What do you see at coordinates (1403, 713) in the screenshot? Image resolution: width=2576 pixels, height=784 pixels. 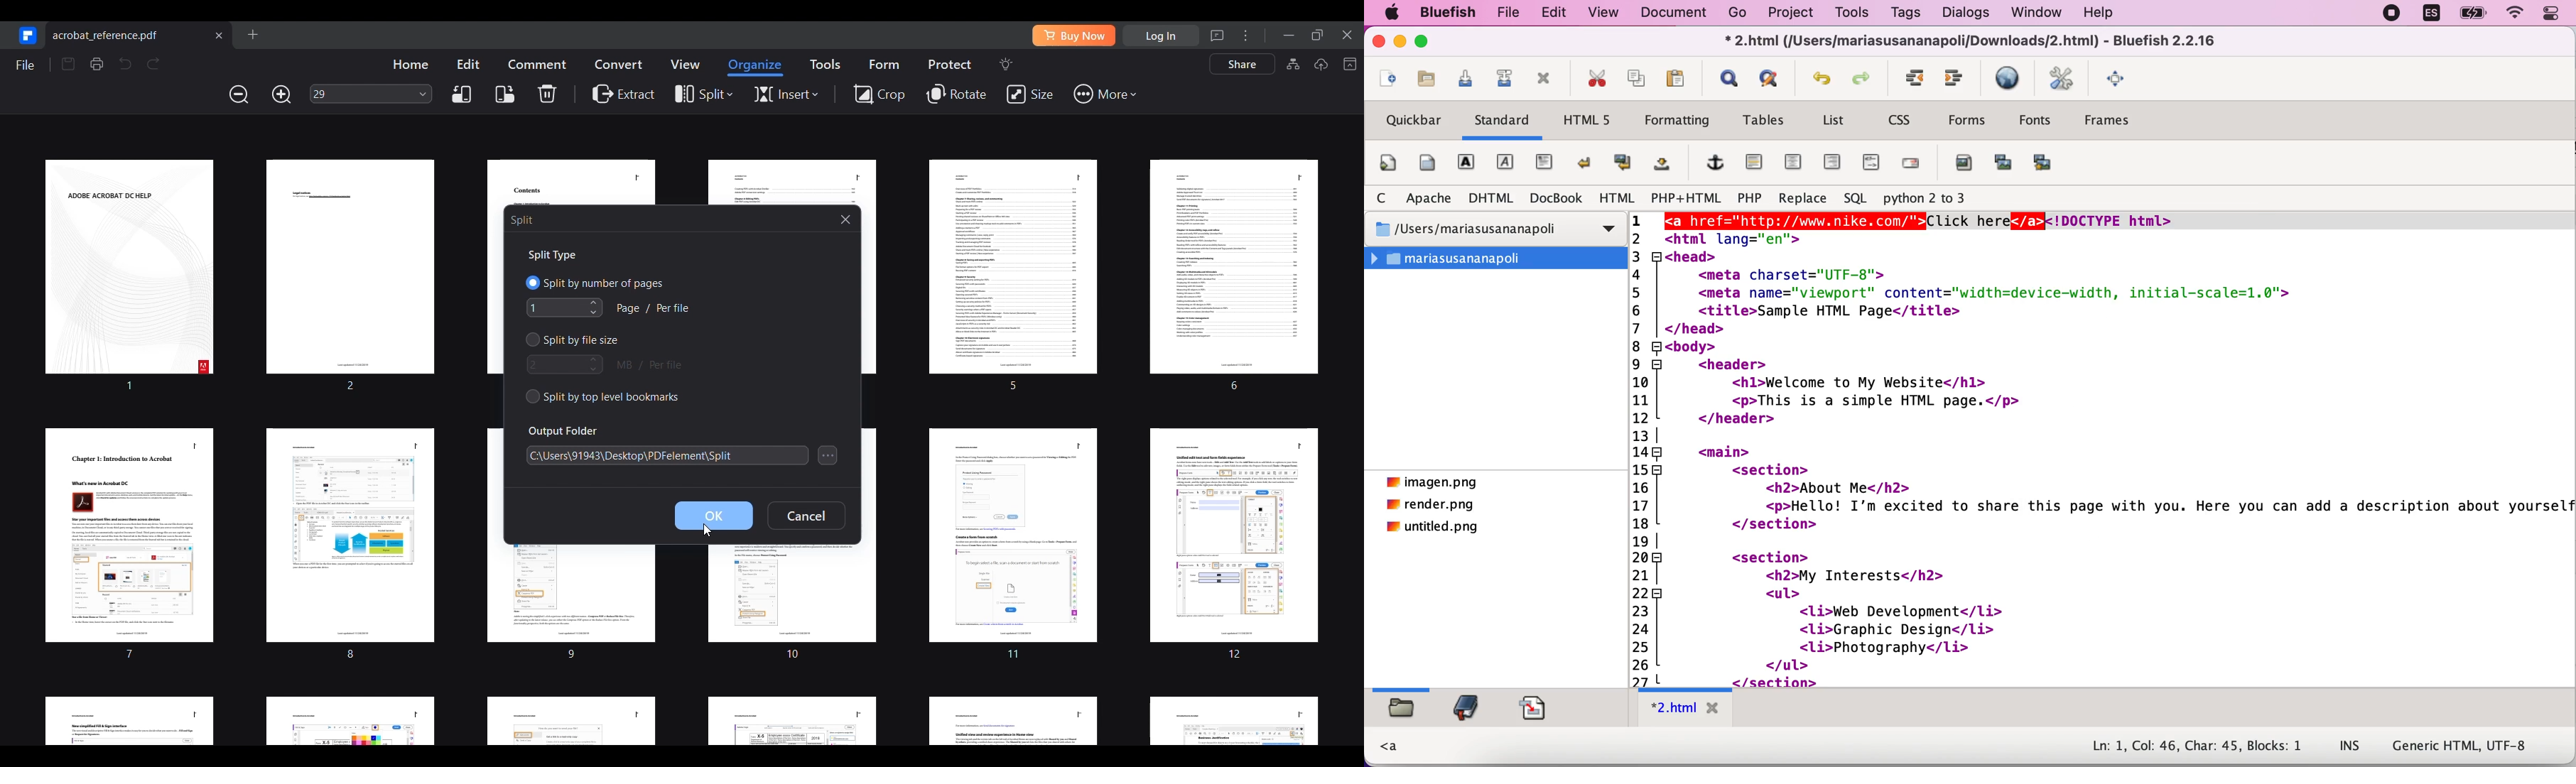 I see `filebrowser` at bounding box center [1403, 713].